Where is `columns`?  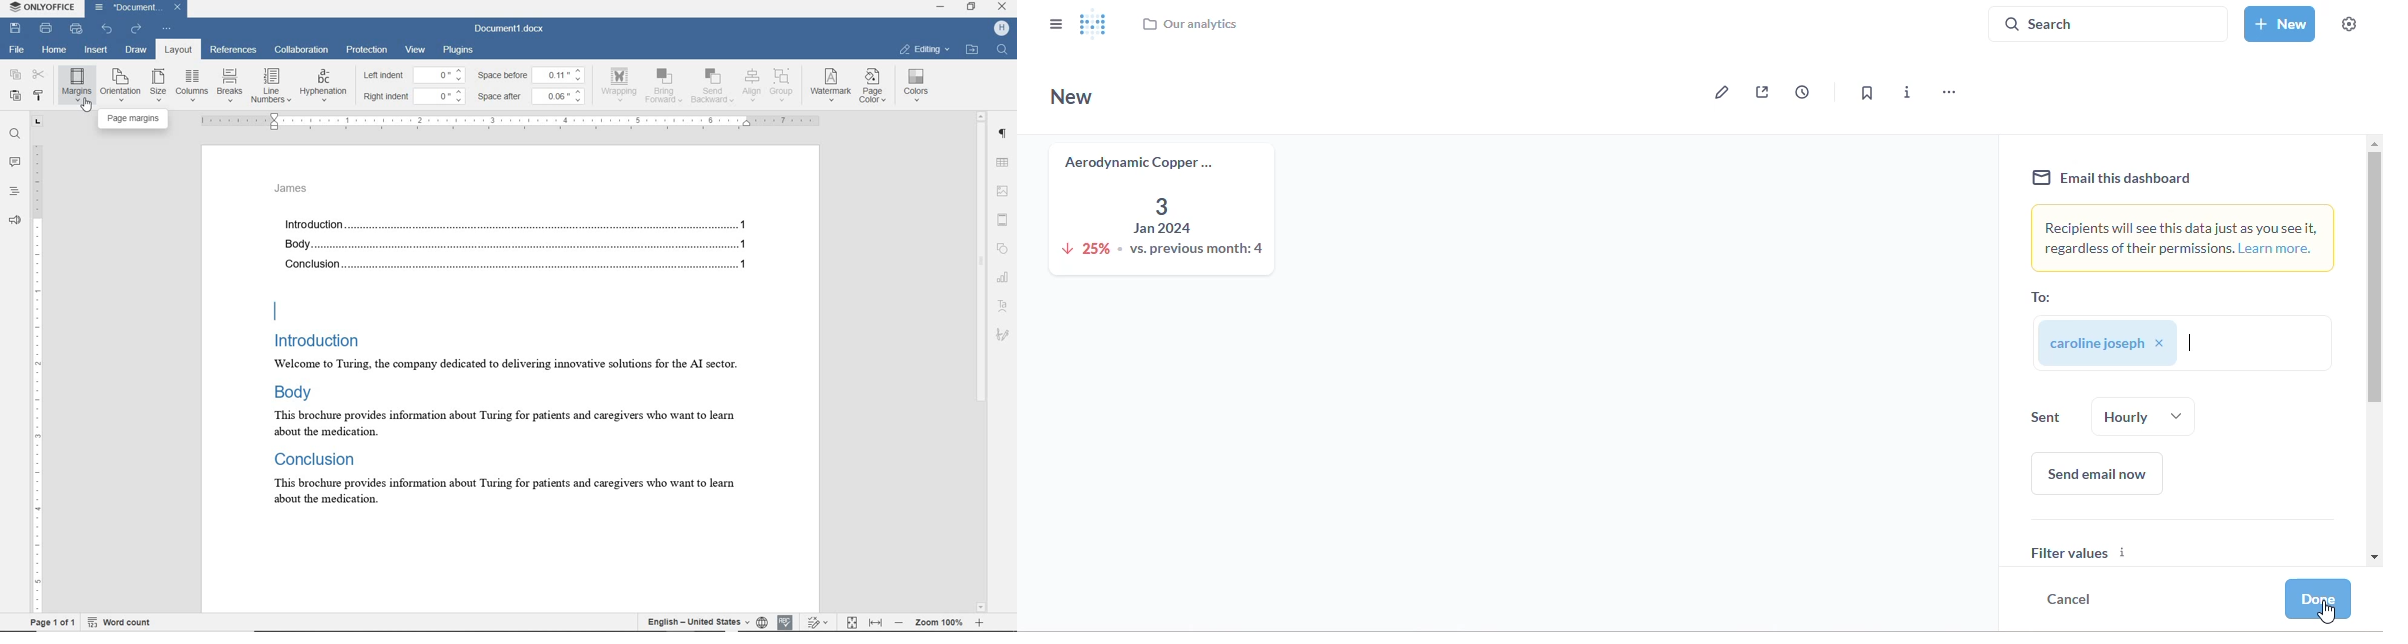
columns is located at coordinates (191, 85).